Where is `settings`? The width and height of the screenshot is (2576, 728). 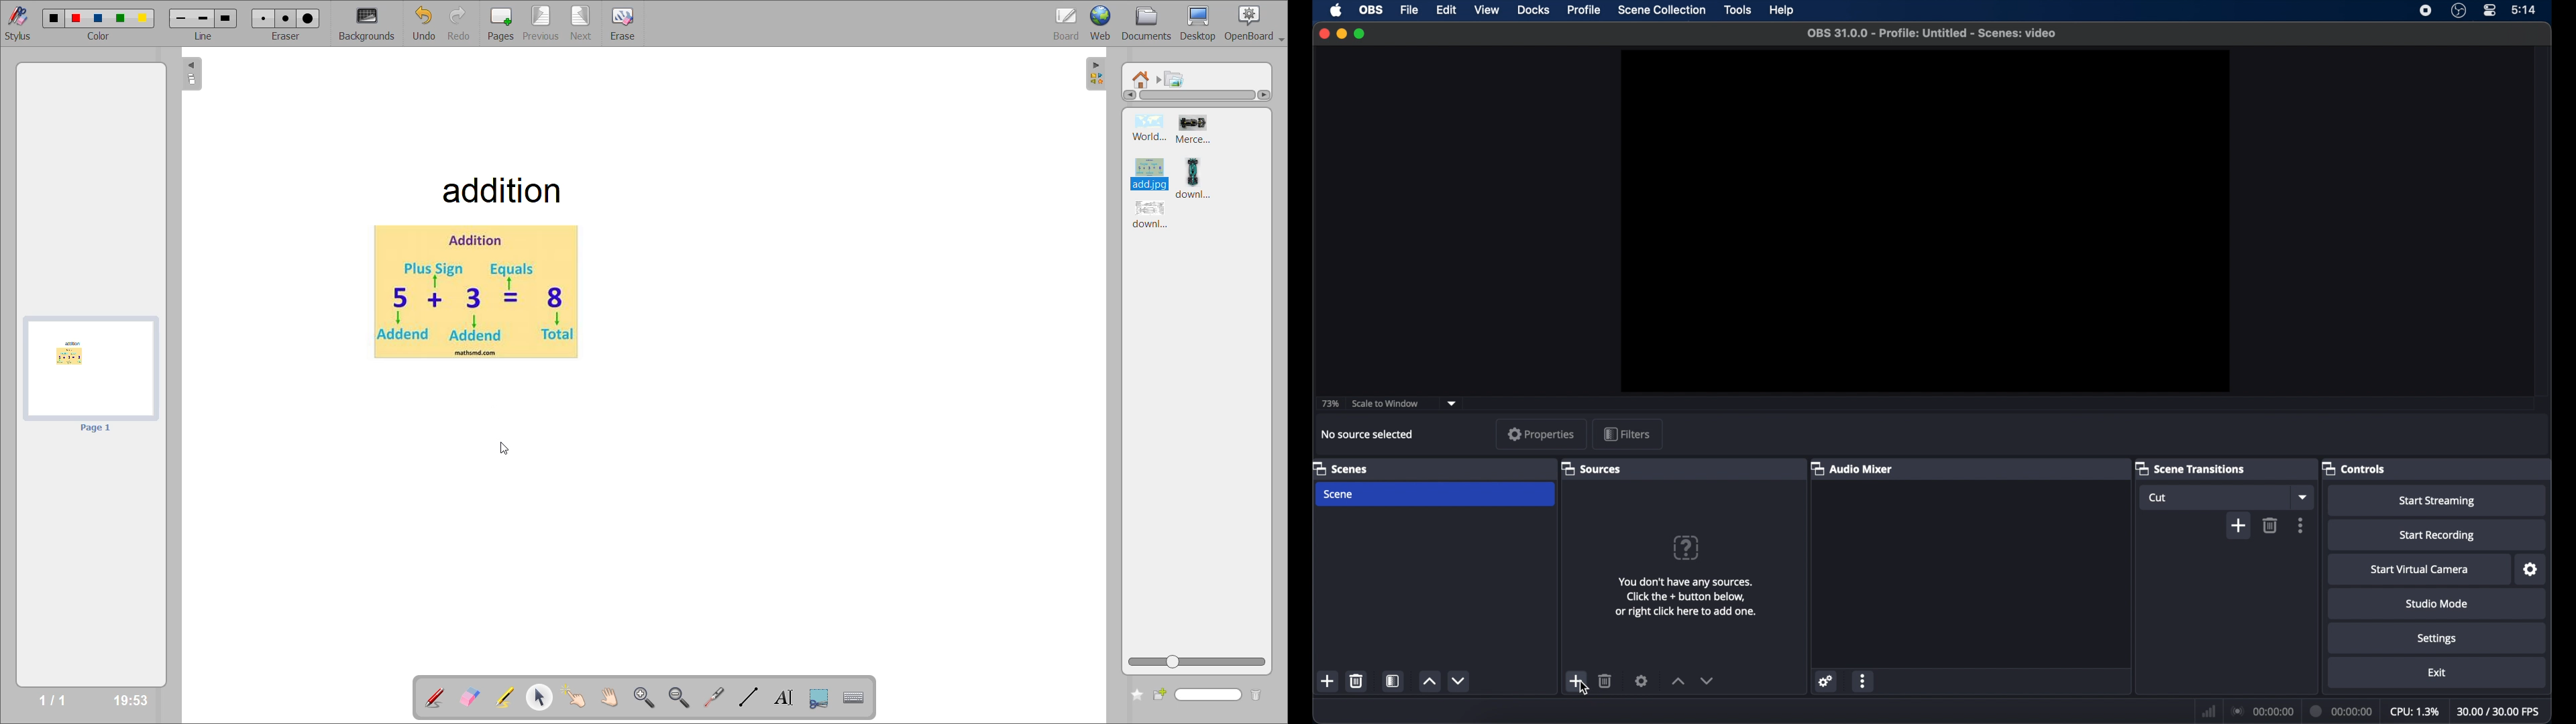
settings is located at coordinates (2436, 638).